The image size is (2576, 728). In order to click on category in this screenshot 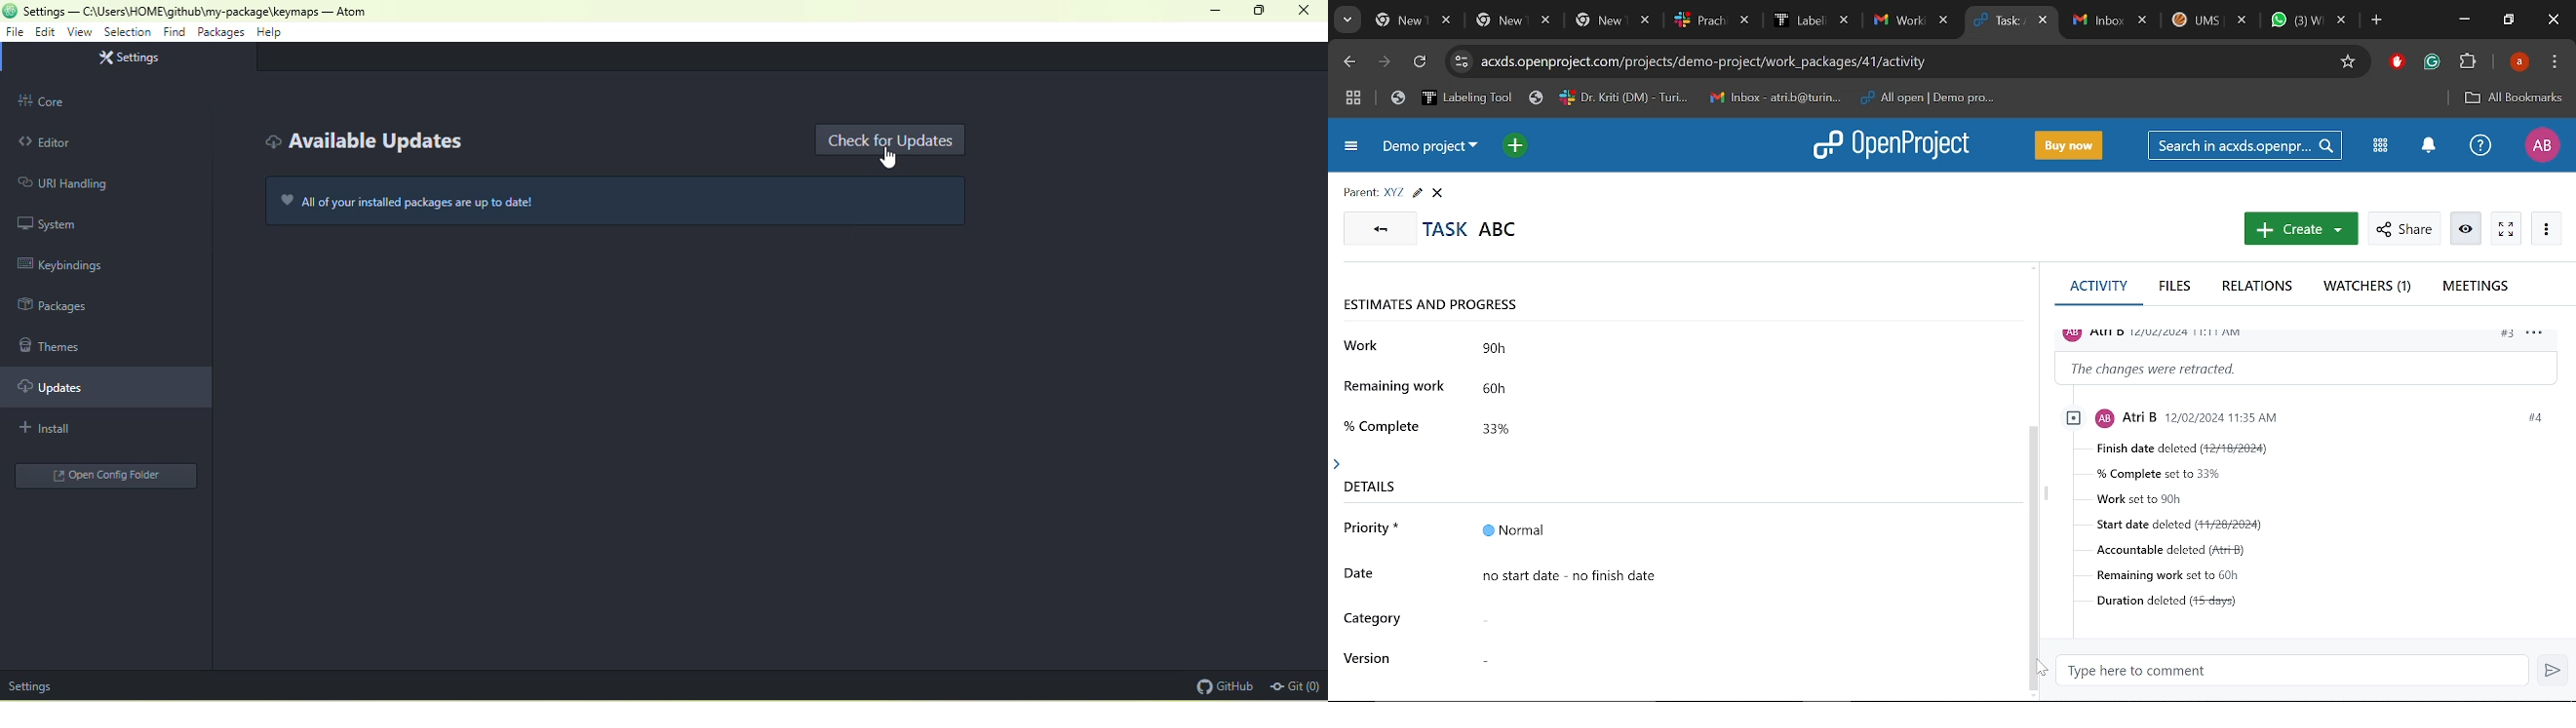, I will do `click(1374, 620)`.